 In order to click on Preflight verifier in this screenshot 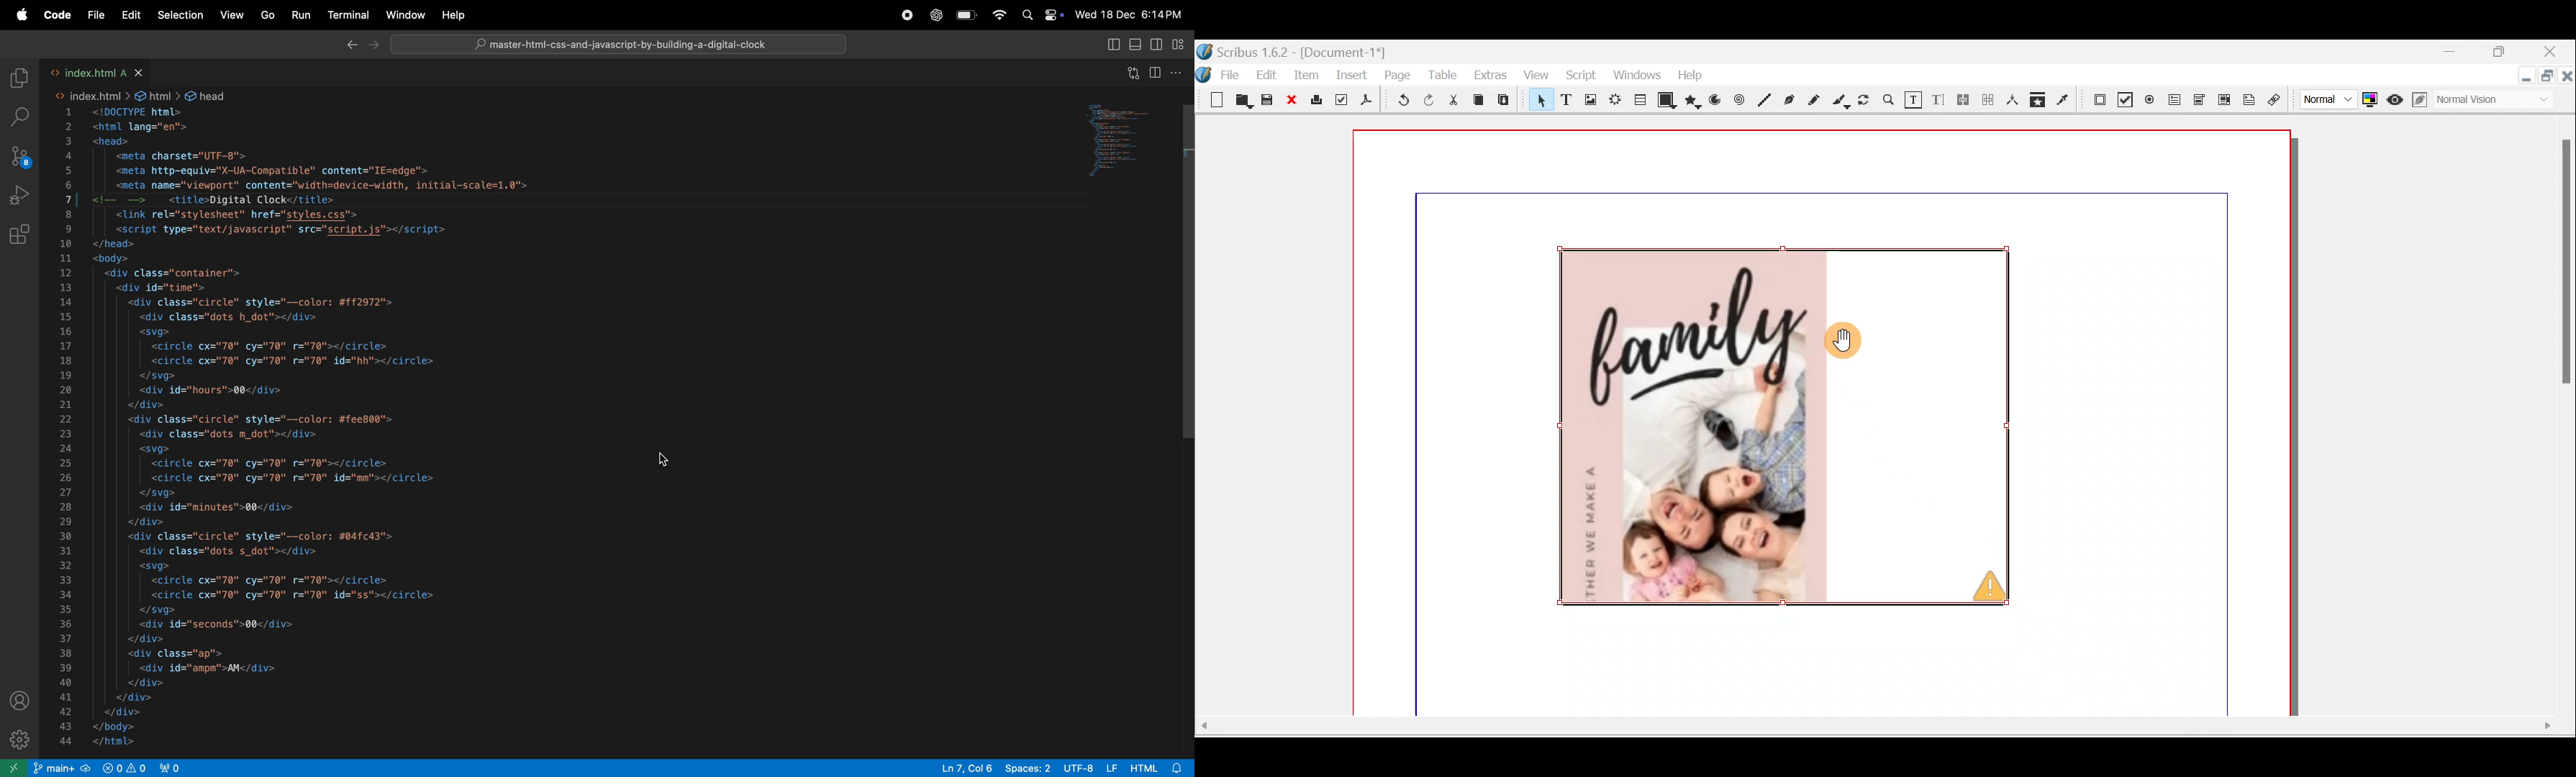, I will do `click(1340, 99)`.